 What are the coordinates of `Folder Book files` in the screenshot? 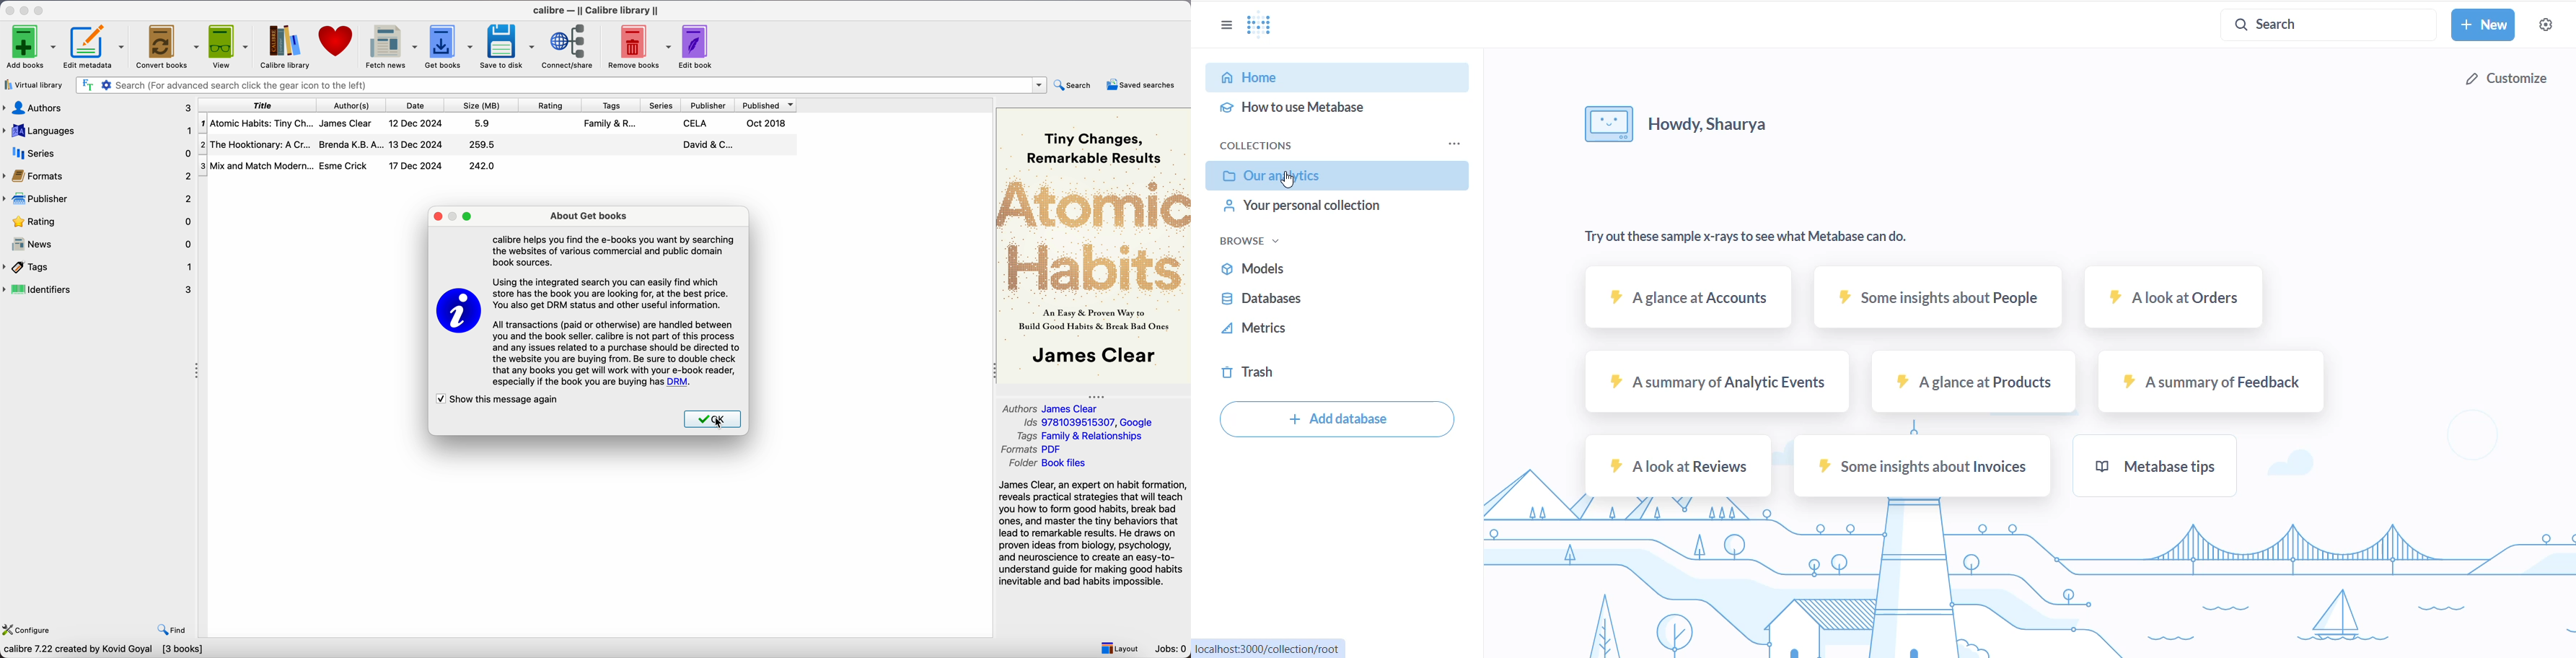 It's located at (1044, 464).